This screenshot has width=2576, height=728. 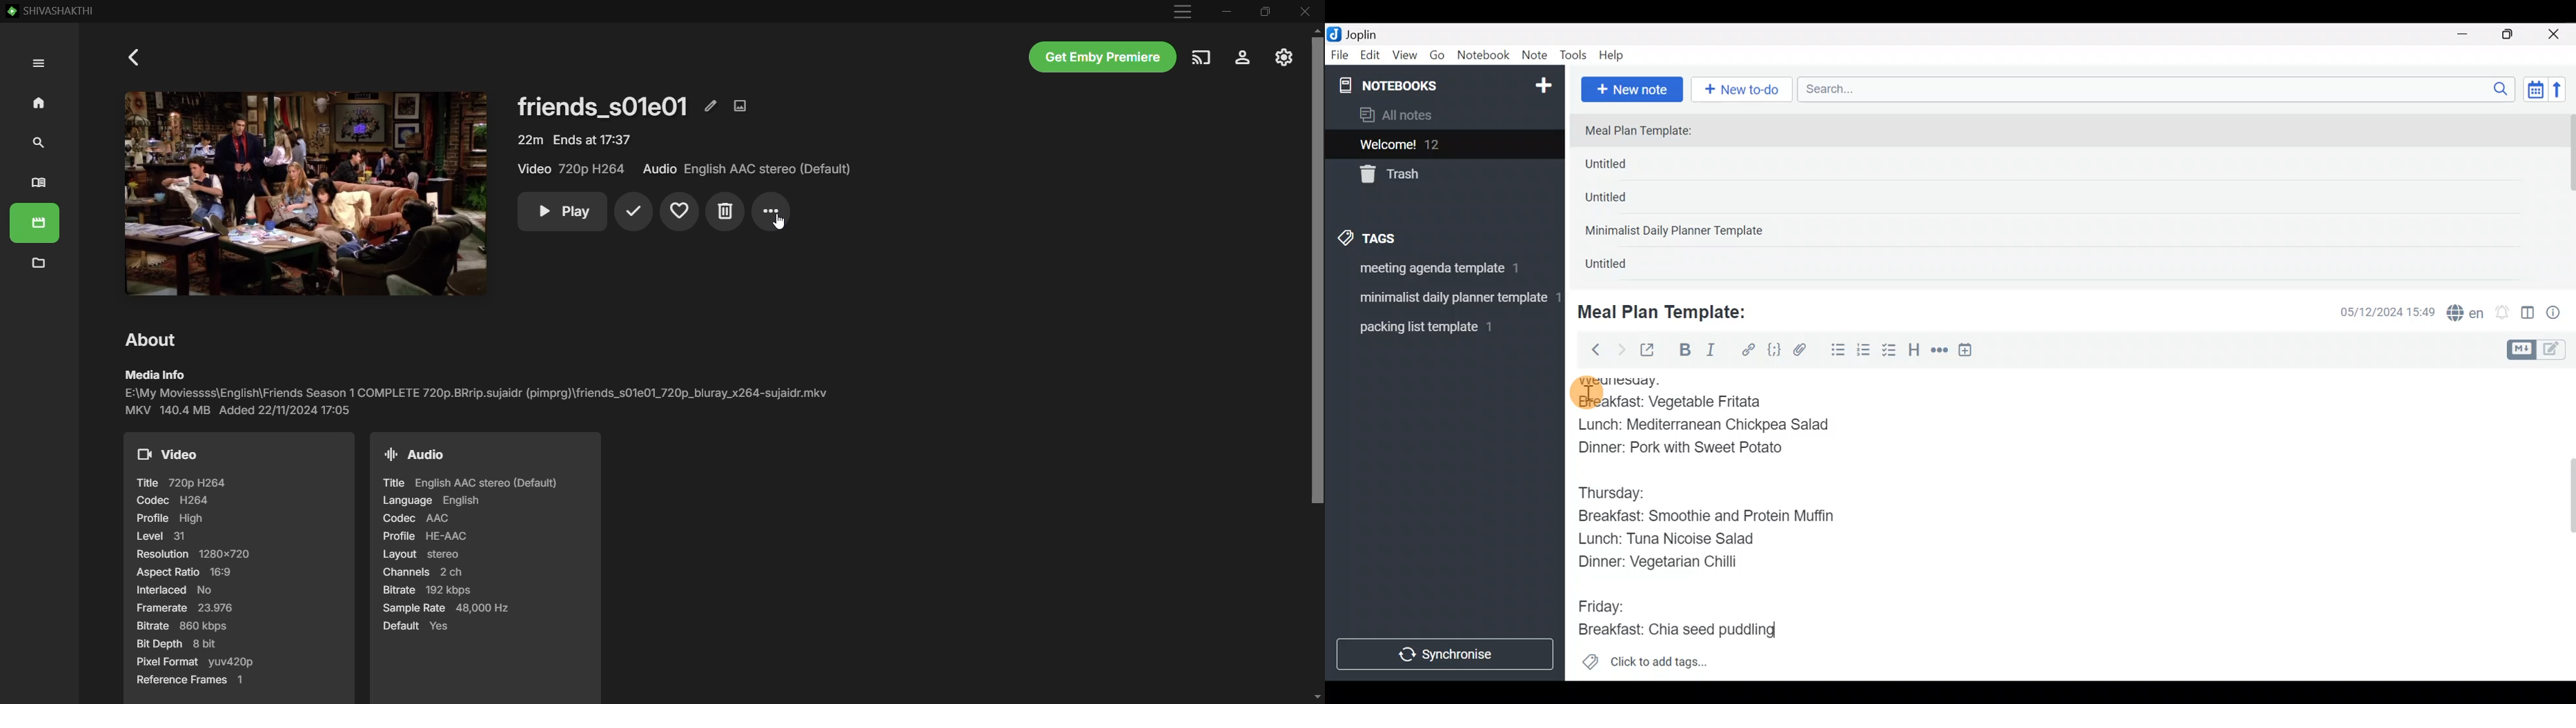 What do you see at coordinates (1773, 349) in the screenshot?
I see `Code` at bounding box center [1773, 349].